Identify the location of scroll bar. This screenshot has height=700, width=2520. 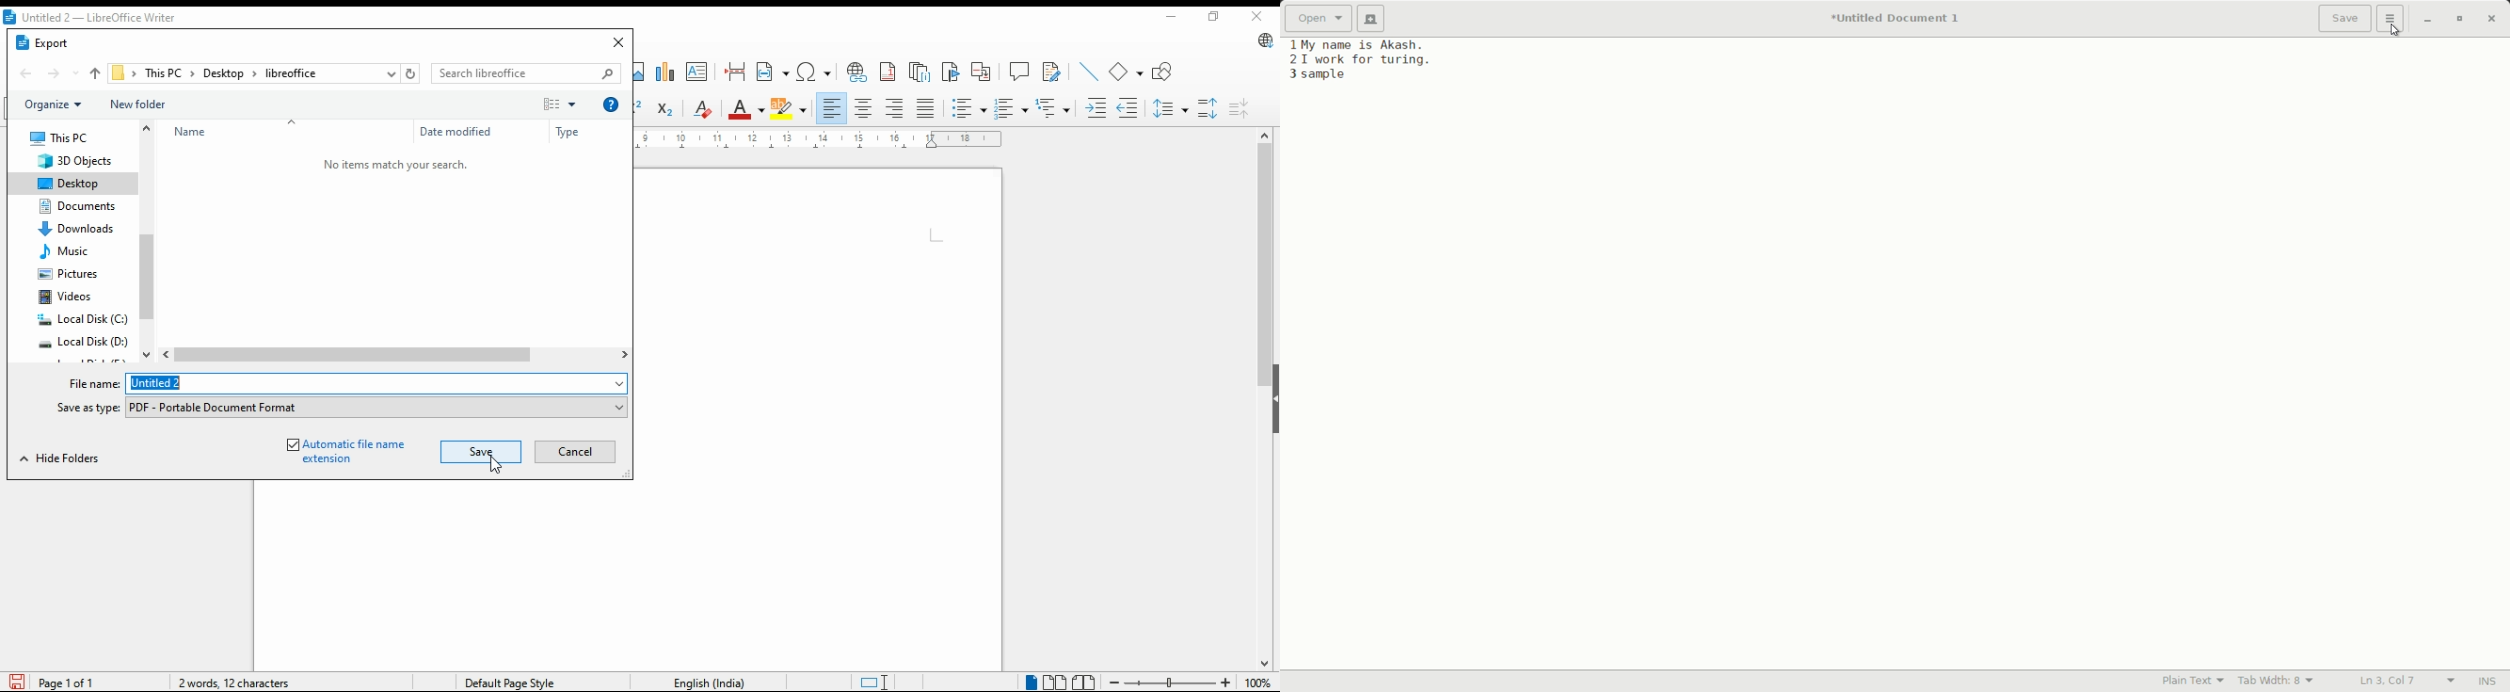
(1260, 398).